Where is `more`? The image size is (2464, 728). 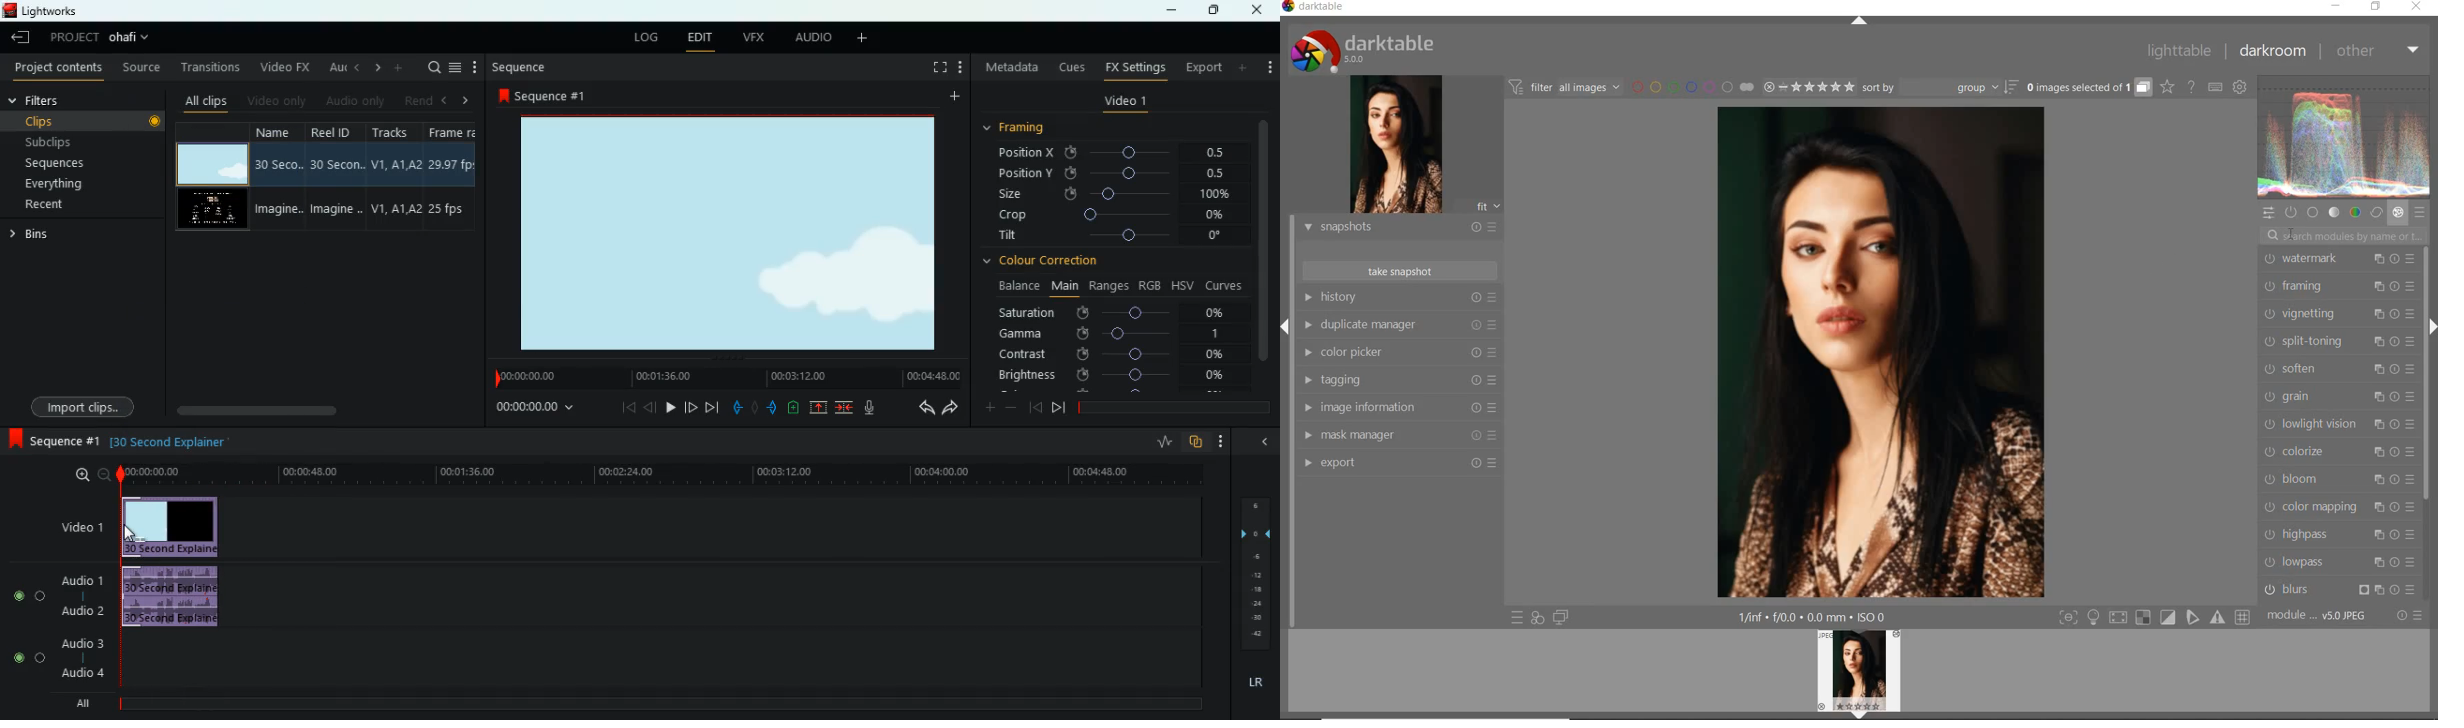
more is located at coordinates (477, 67).